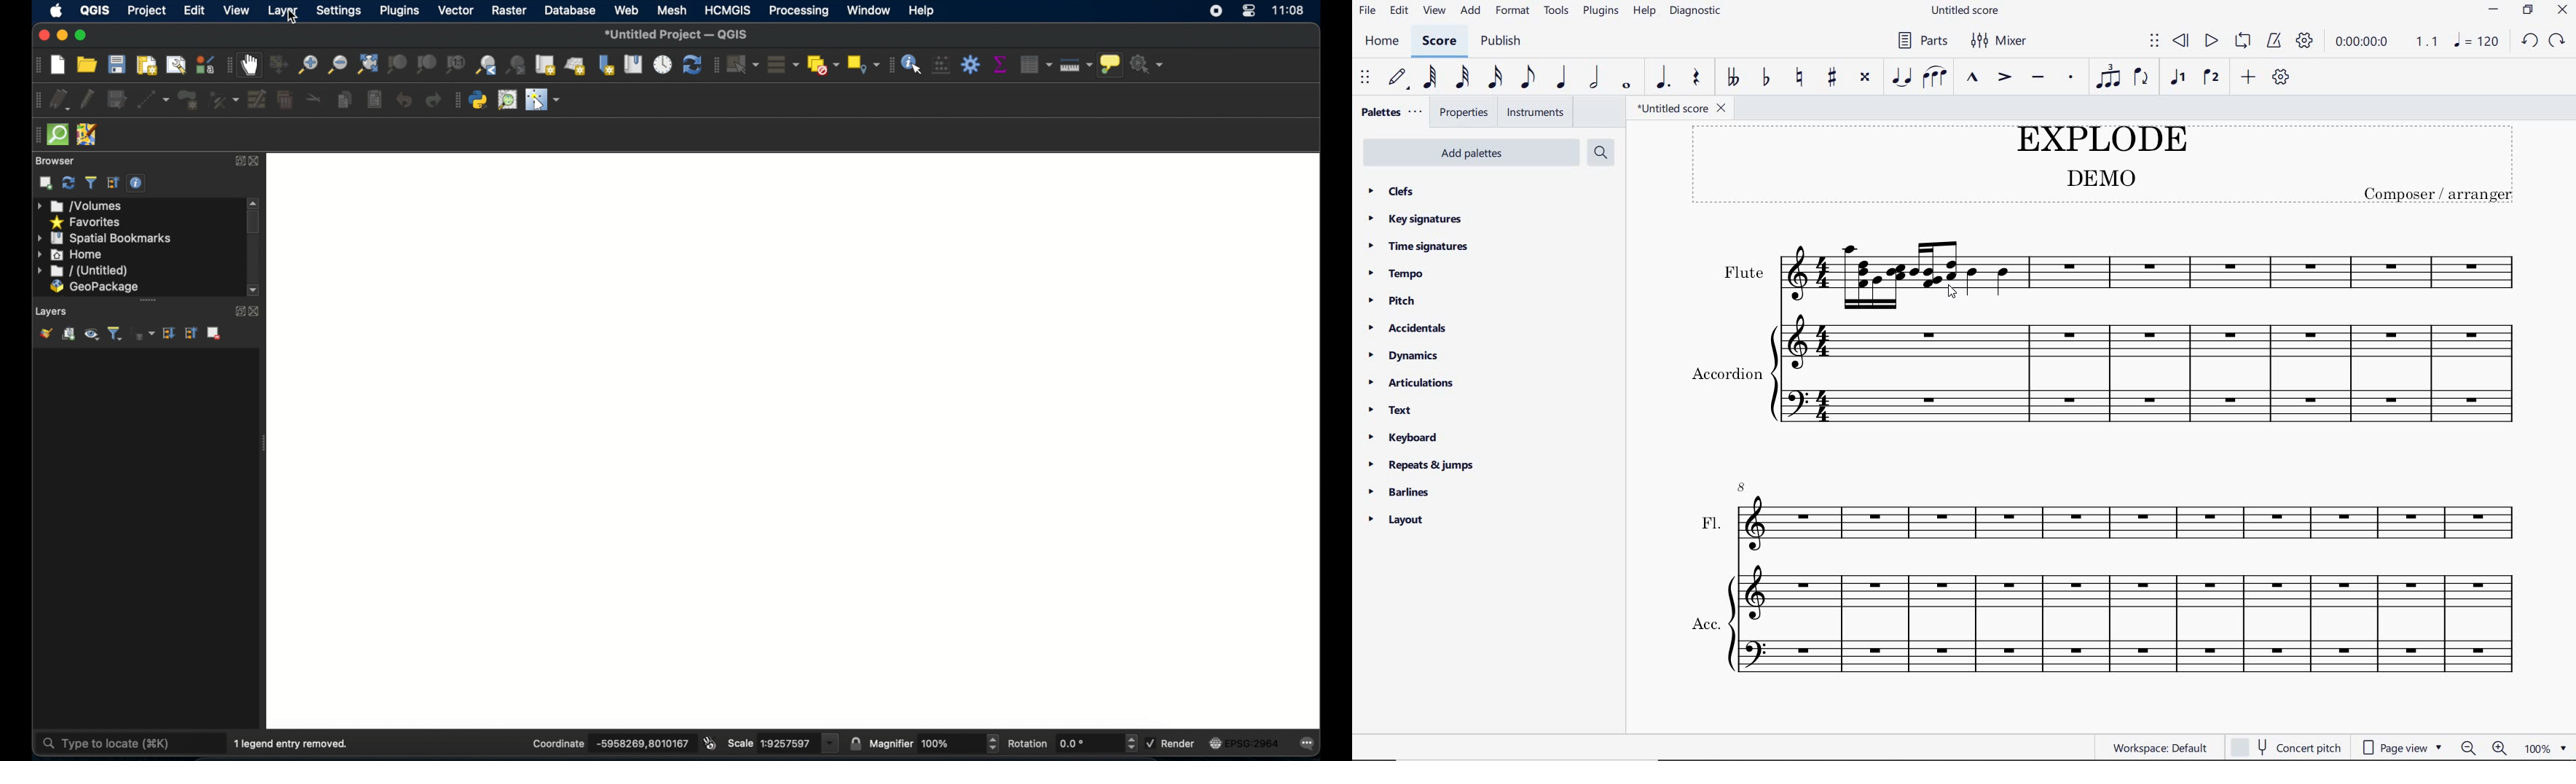 This screenshot has height=784, width=2576. What do you see at coordinates (1392, 411) in the screenshot?
I see `text` at bounding box center [1392, 411].